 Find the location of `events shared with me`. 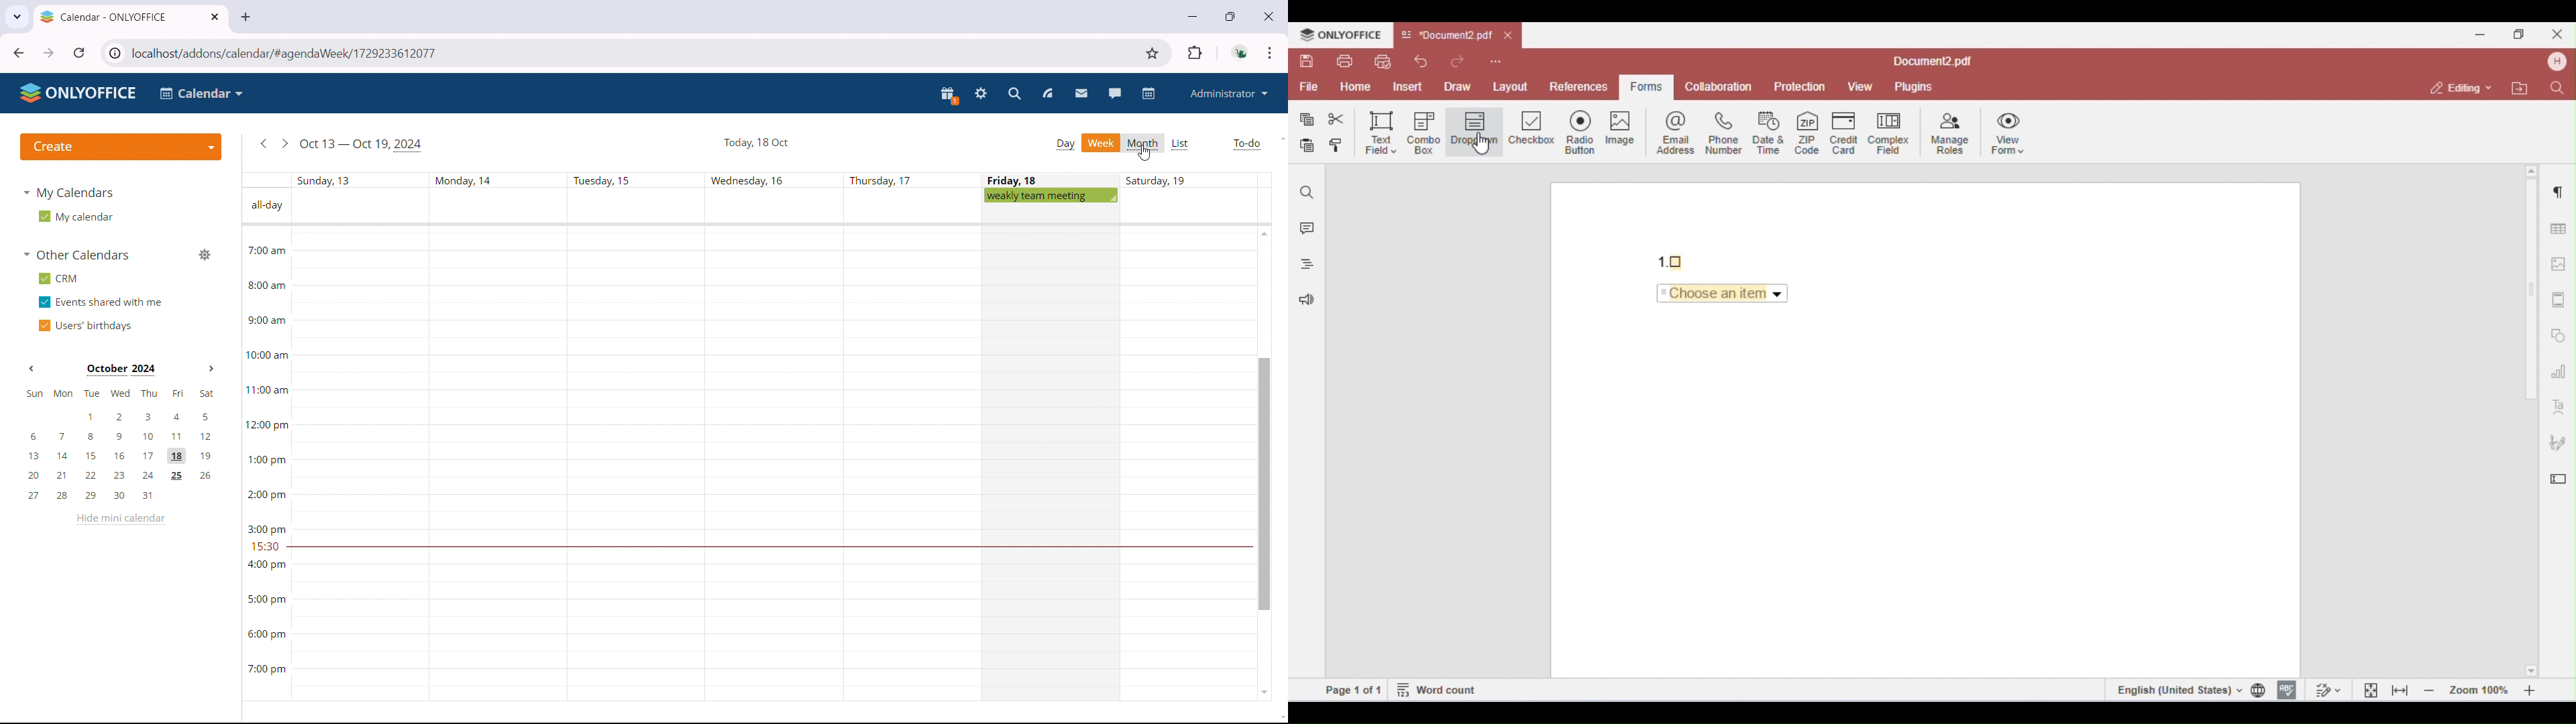

events shared with me is located at coordinates (100, 302).